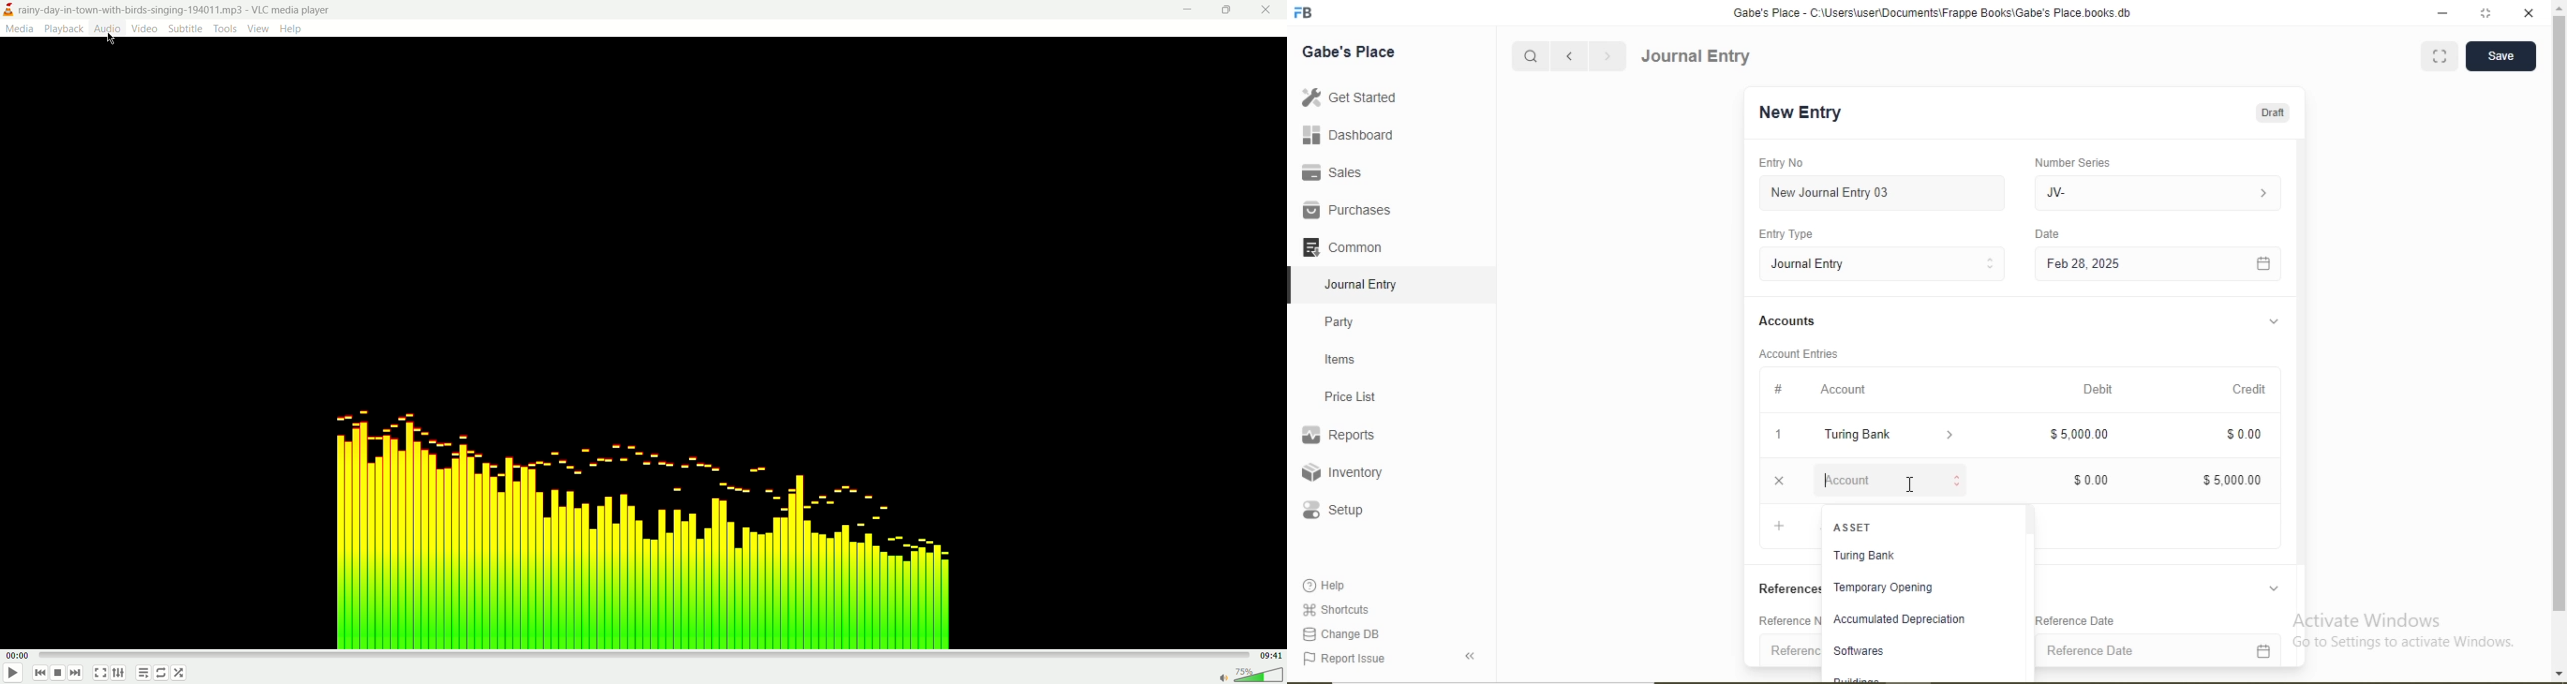  I want to click on Setup, so click(1332, 510).